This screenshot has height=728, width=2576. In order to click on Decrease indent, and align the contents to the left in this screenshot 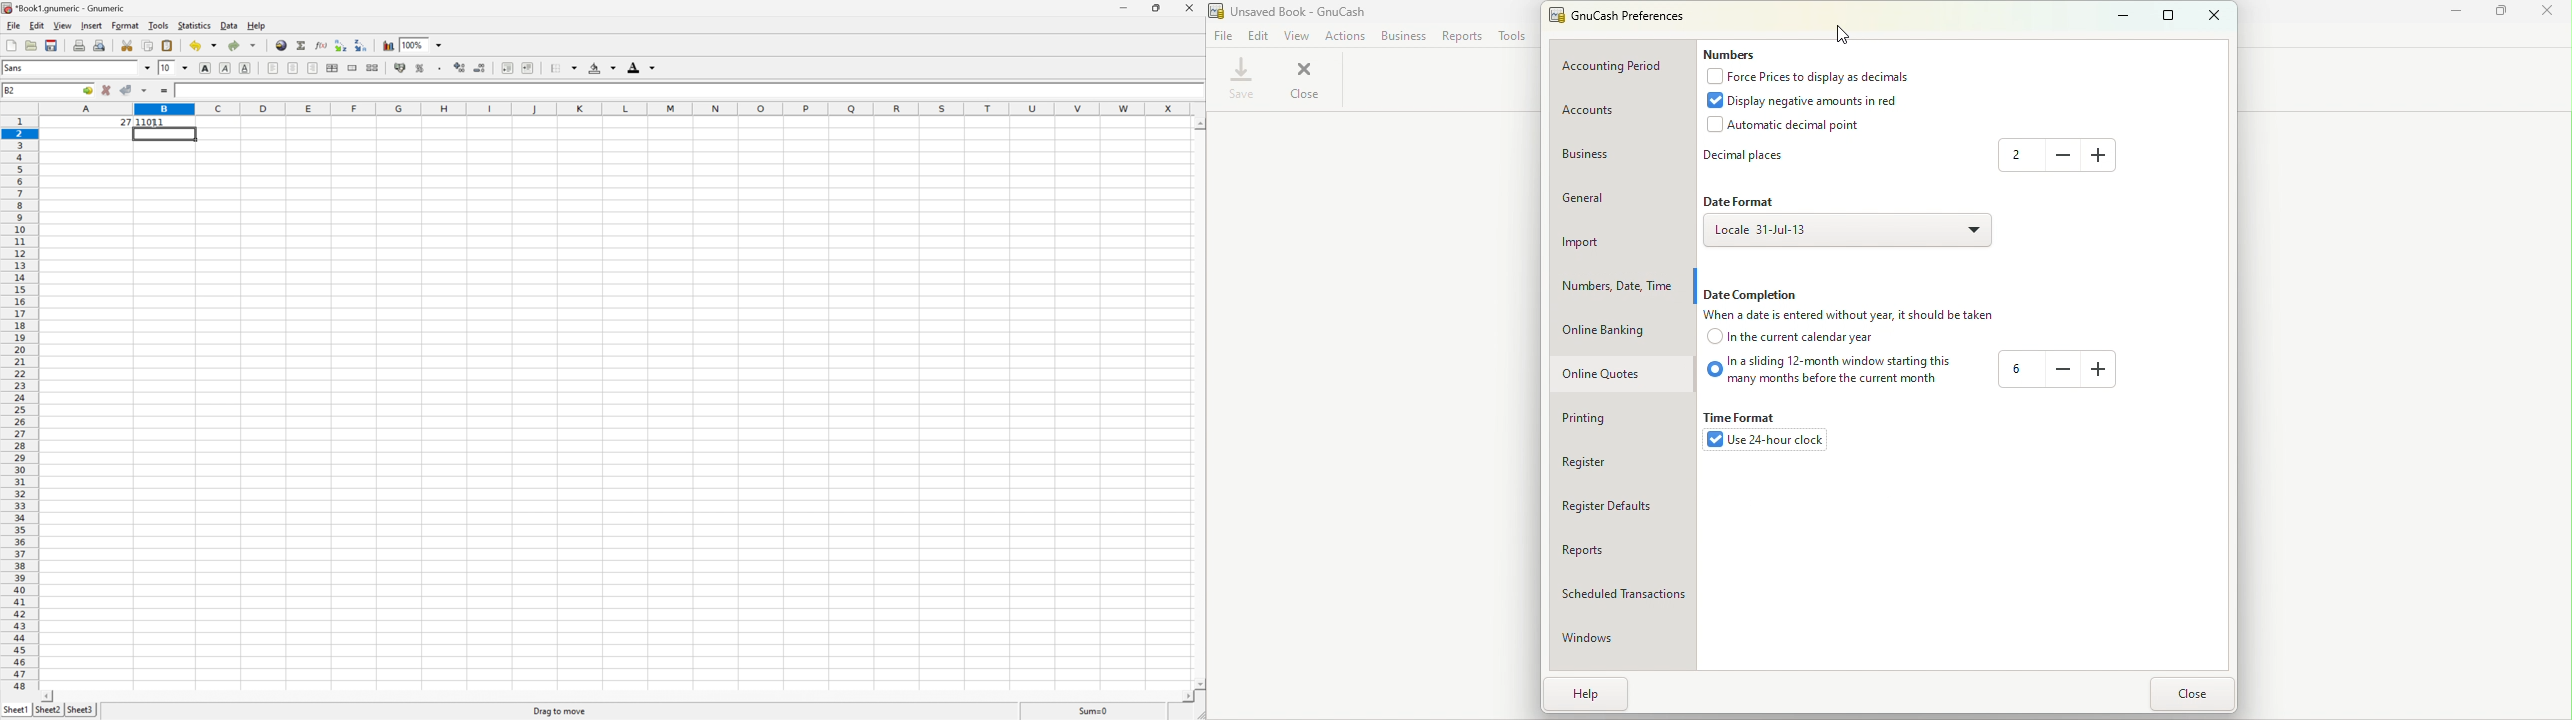, I will do `click(507, 67)`.